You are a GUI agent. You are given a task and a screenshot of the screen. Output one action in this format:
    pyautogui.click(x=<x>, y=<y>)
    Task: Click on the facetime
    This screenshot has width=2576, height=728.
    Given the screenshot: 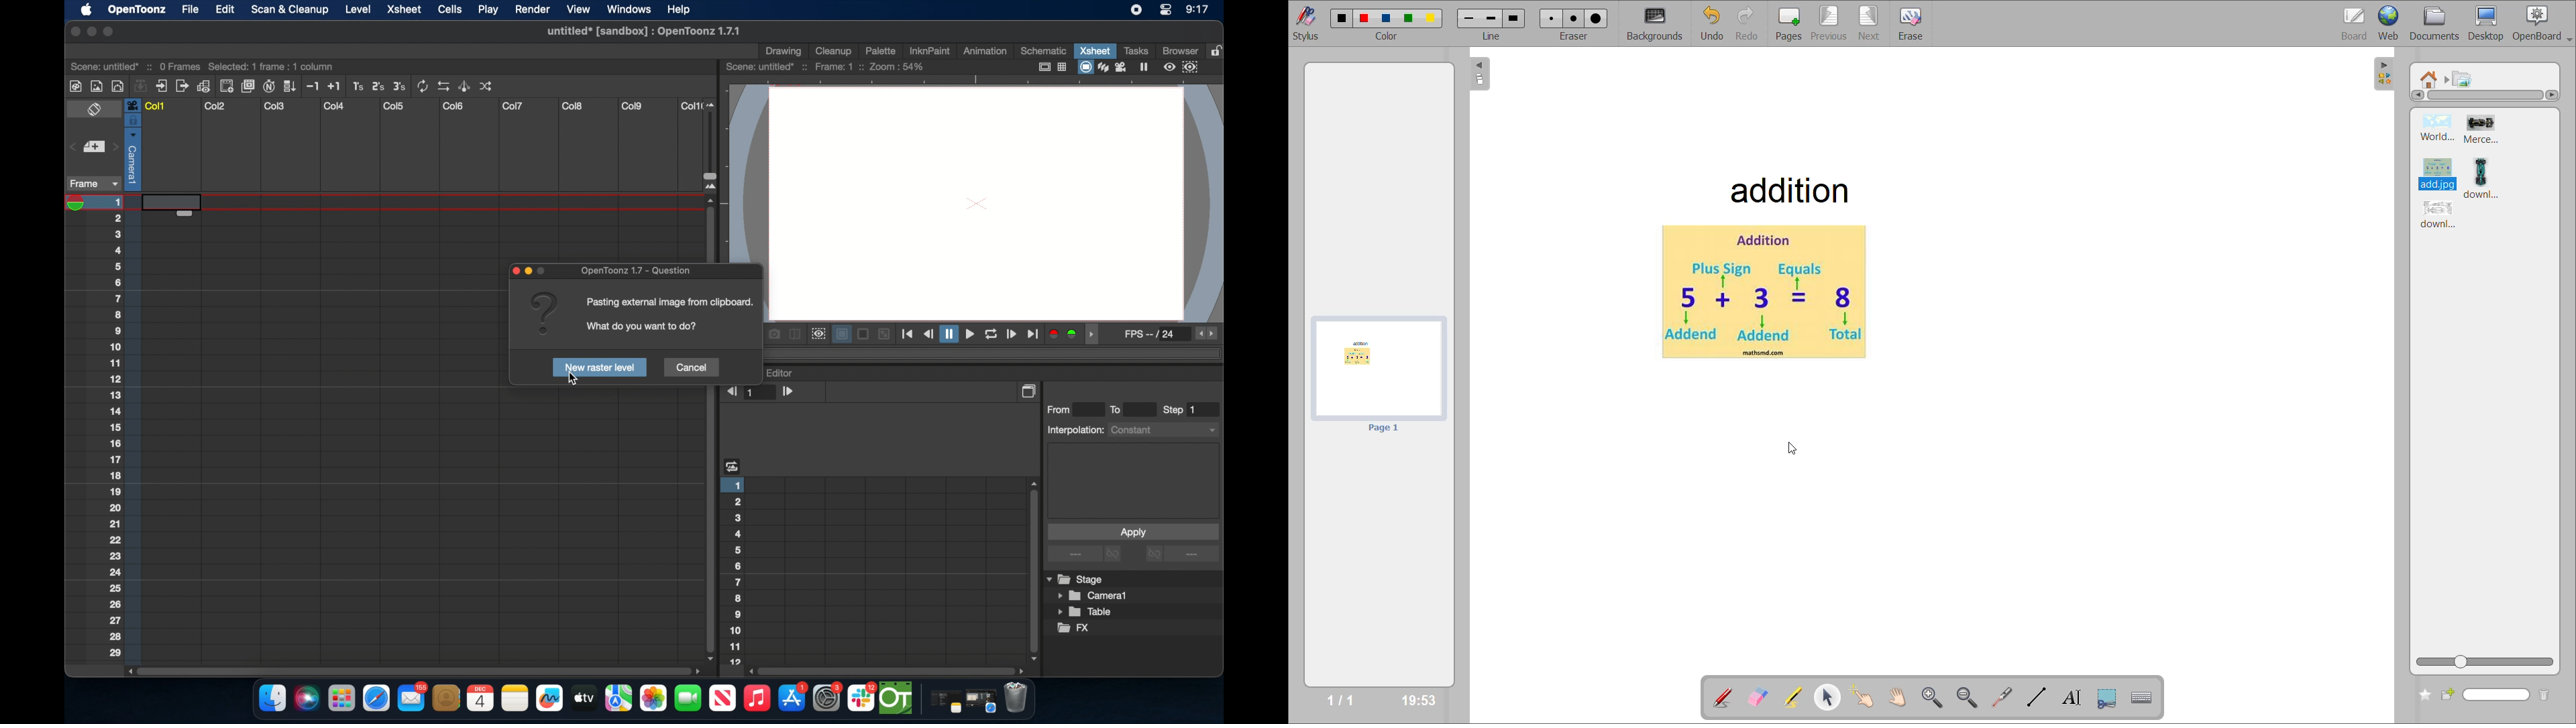 What is the action you would take?
    pyautogui.click(x=688, y=697)
    